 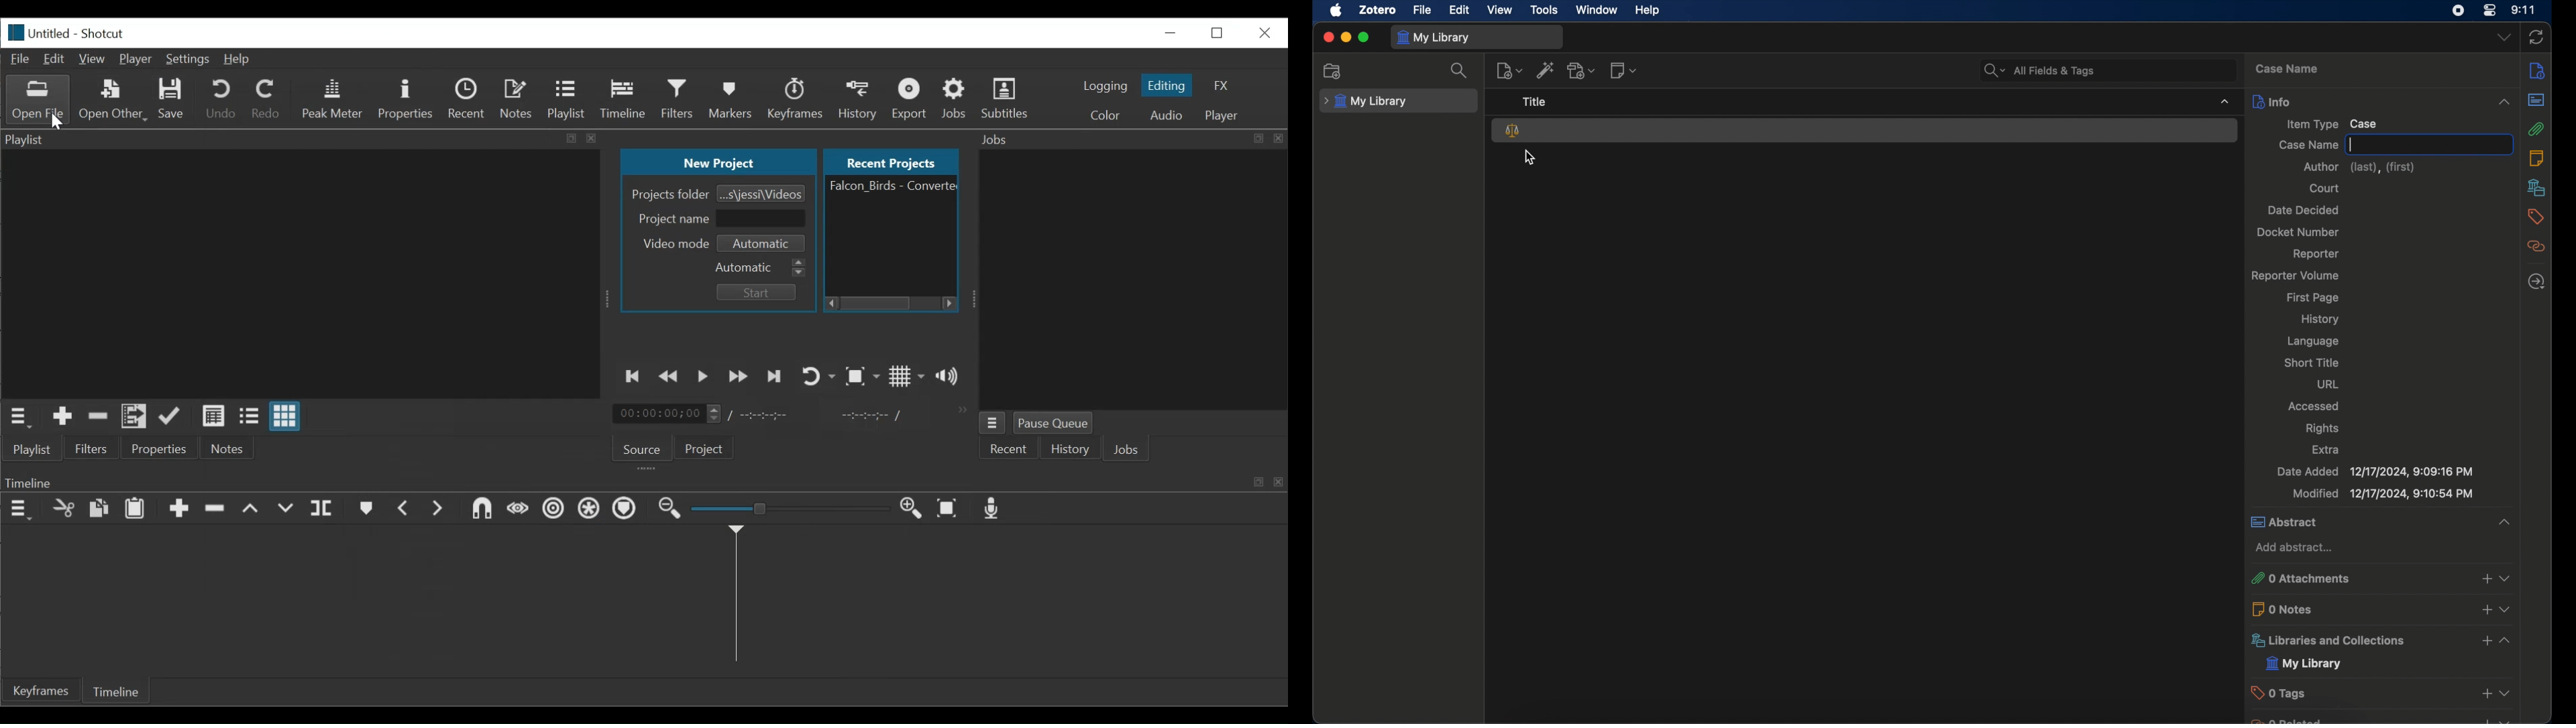 I want to click on Toggle play or pause (space), so click(x=703, y=377).